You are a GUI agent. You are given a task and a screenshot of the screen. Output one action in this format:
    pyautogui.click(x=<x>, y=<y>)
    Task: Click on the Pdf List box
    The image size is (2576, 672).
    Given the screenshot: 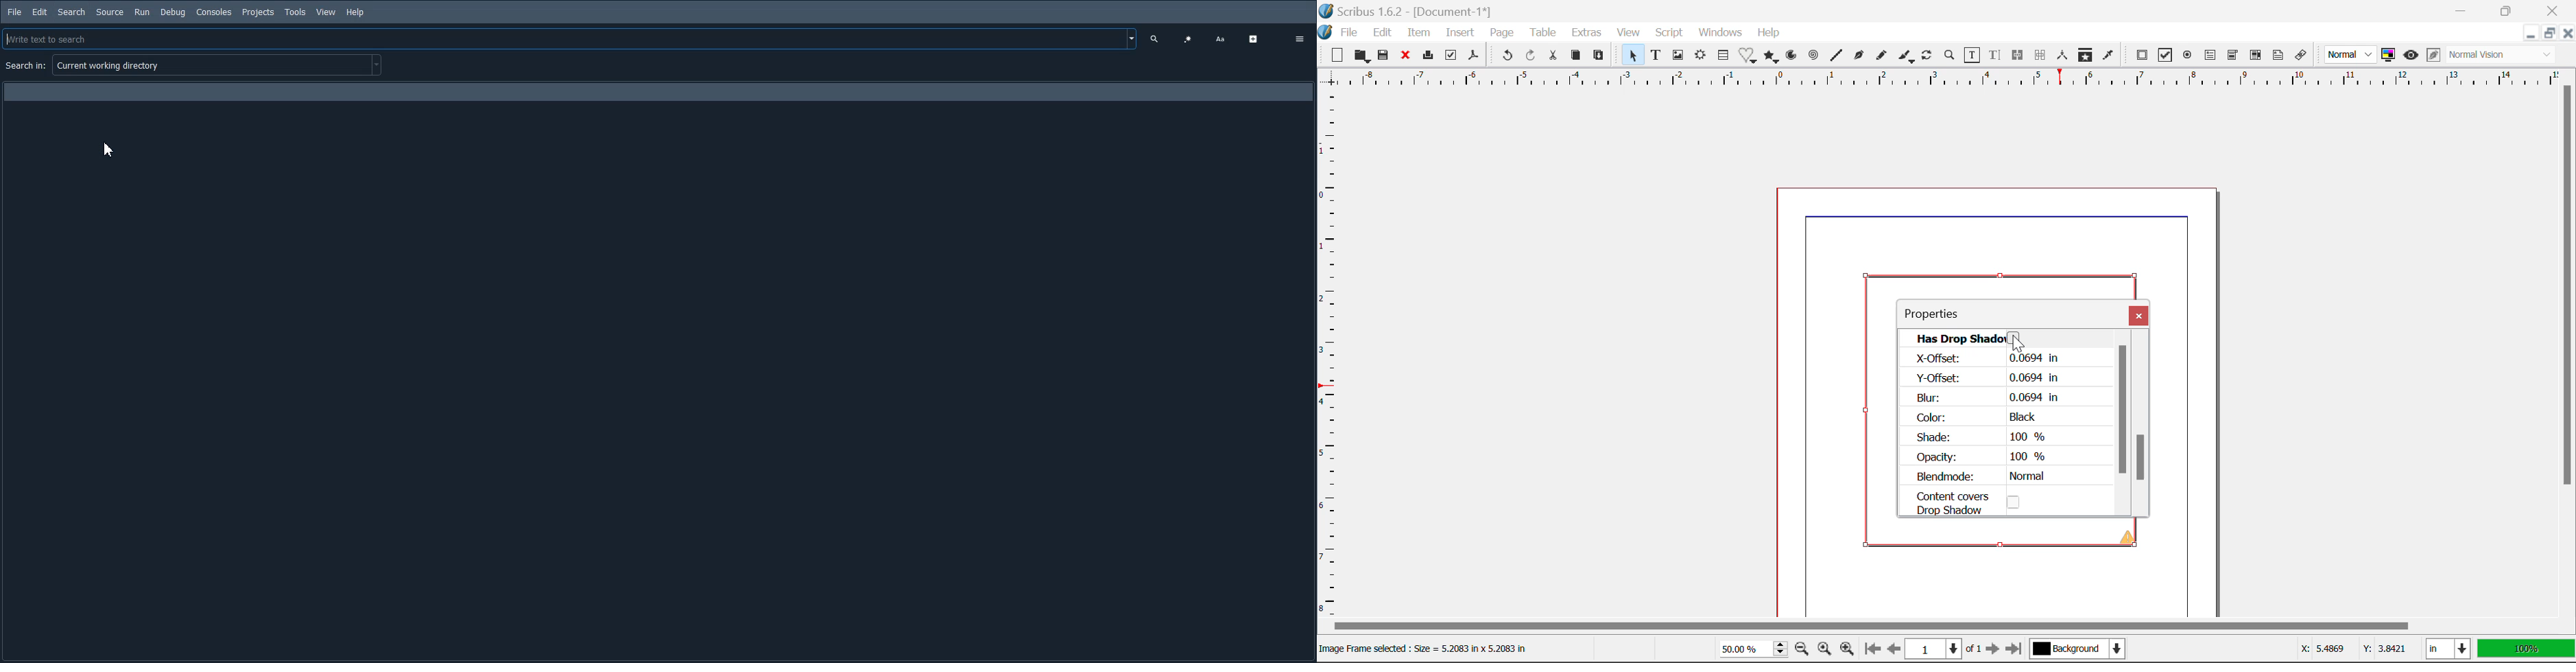 What is the action you would take?
    pyautogui.click(x=2255, y=57)
    